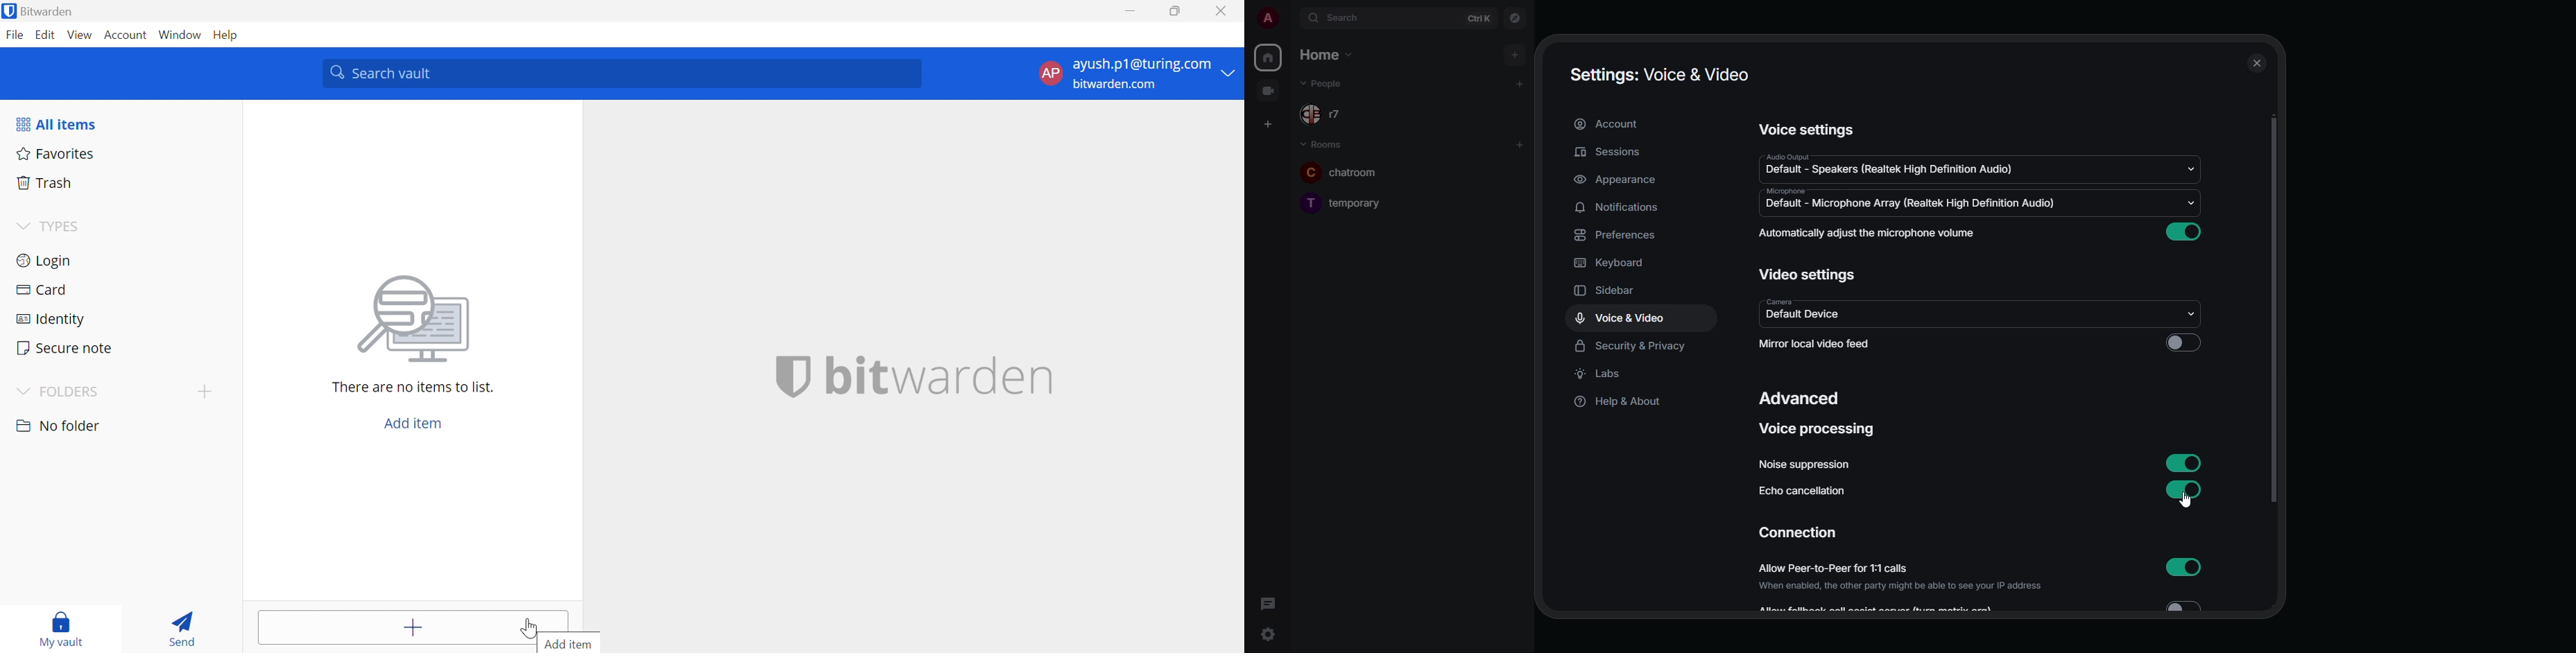 This screenshot has width=2576, height=672. I want to click on create space, so click(1271, 123).